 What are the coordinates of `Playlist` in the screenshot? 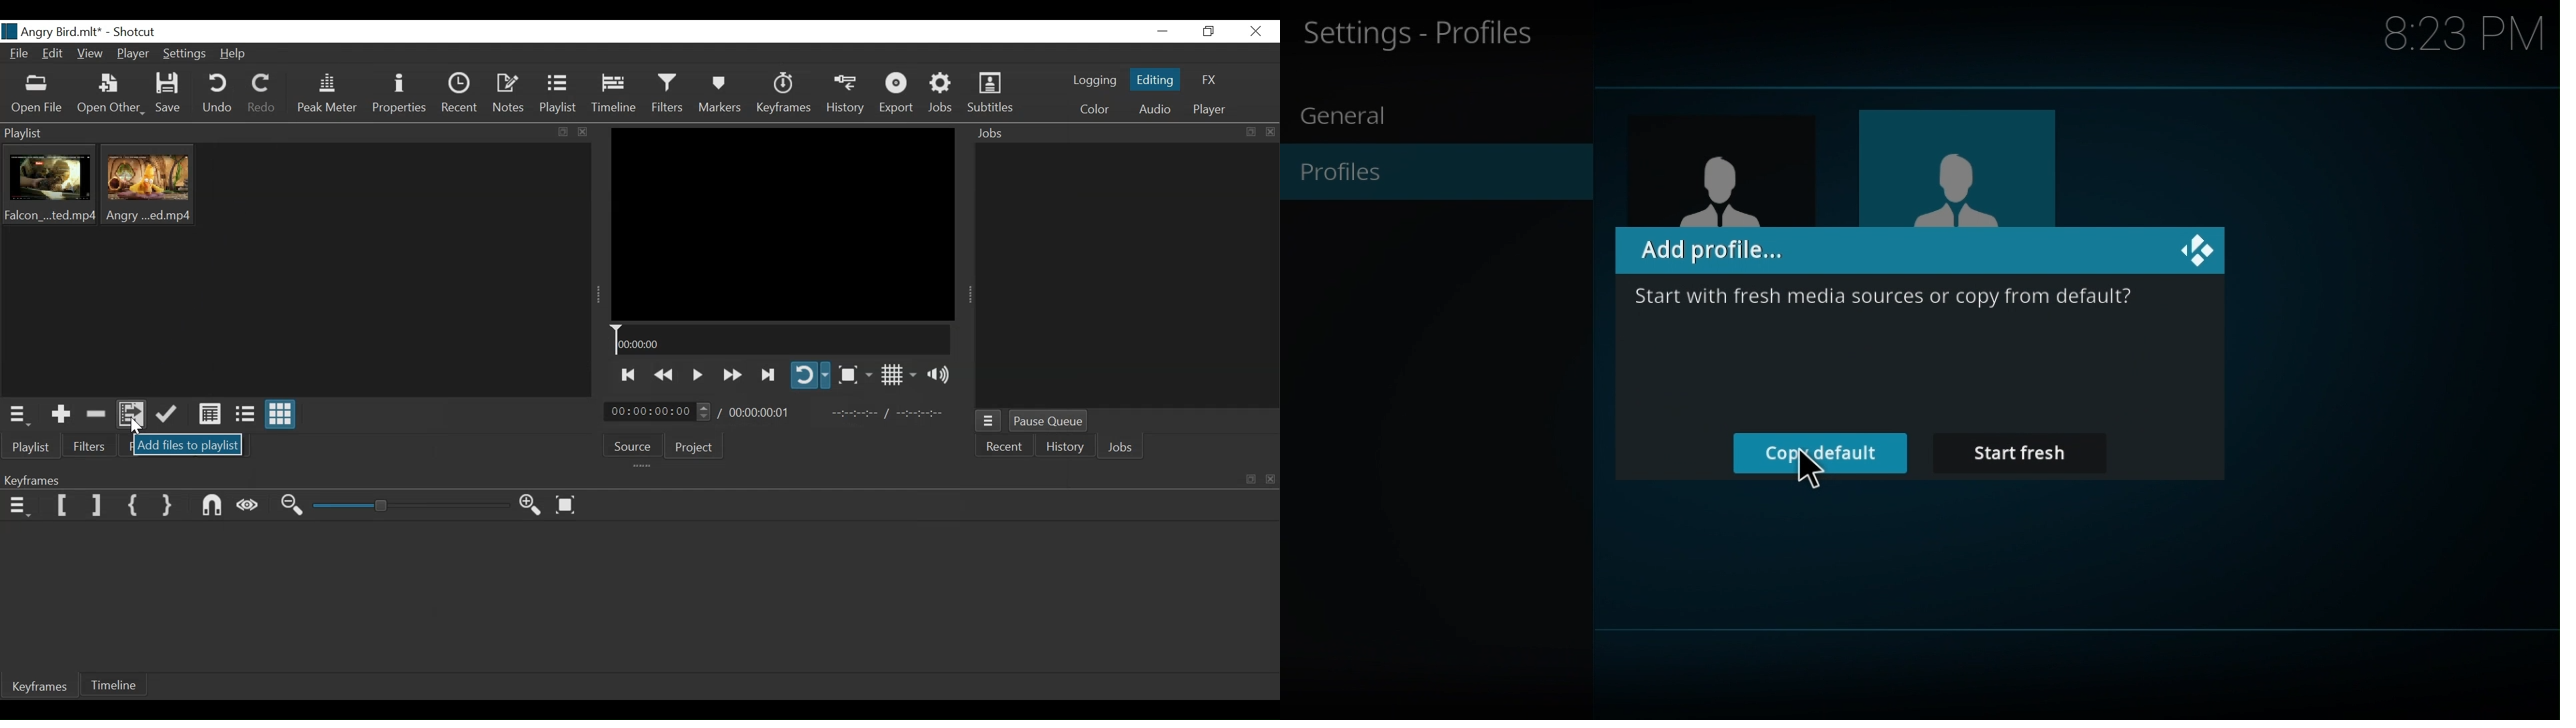 It's located at (559, 95).